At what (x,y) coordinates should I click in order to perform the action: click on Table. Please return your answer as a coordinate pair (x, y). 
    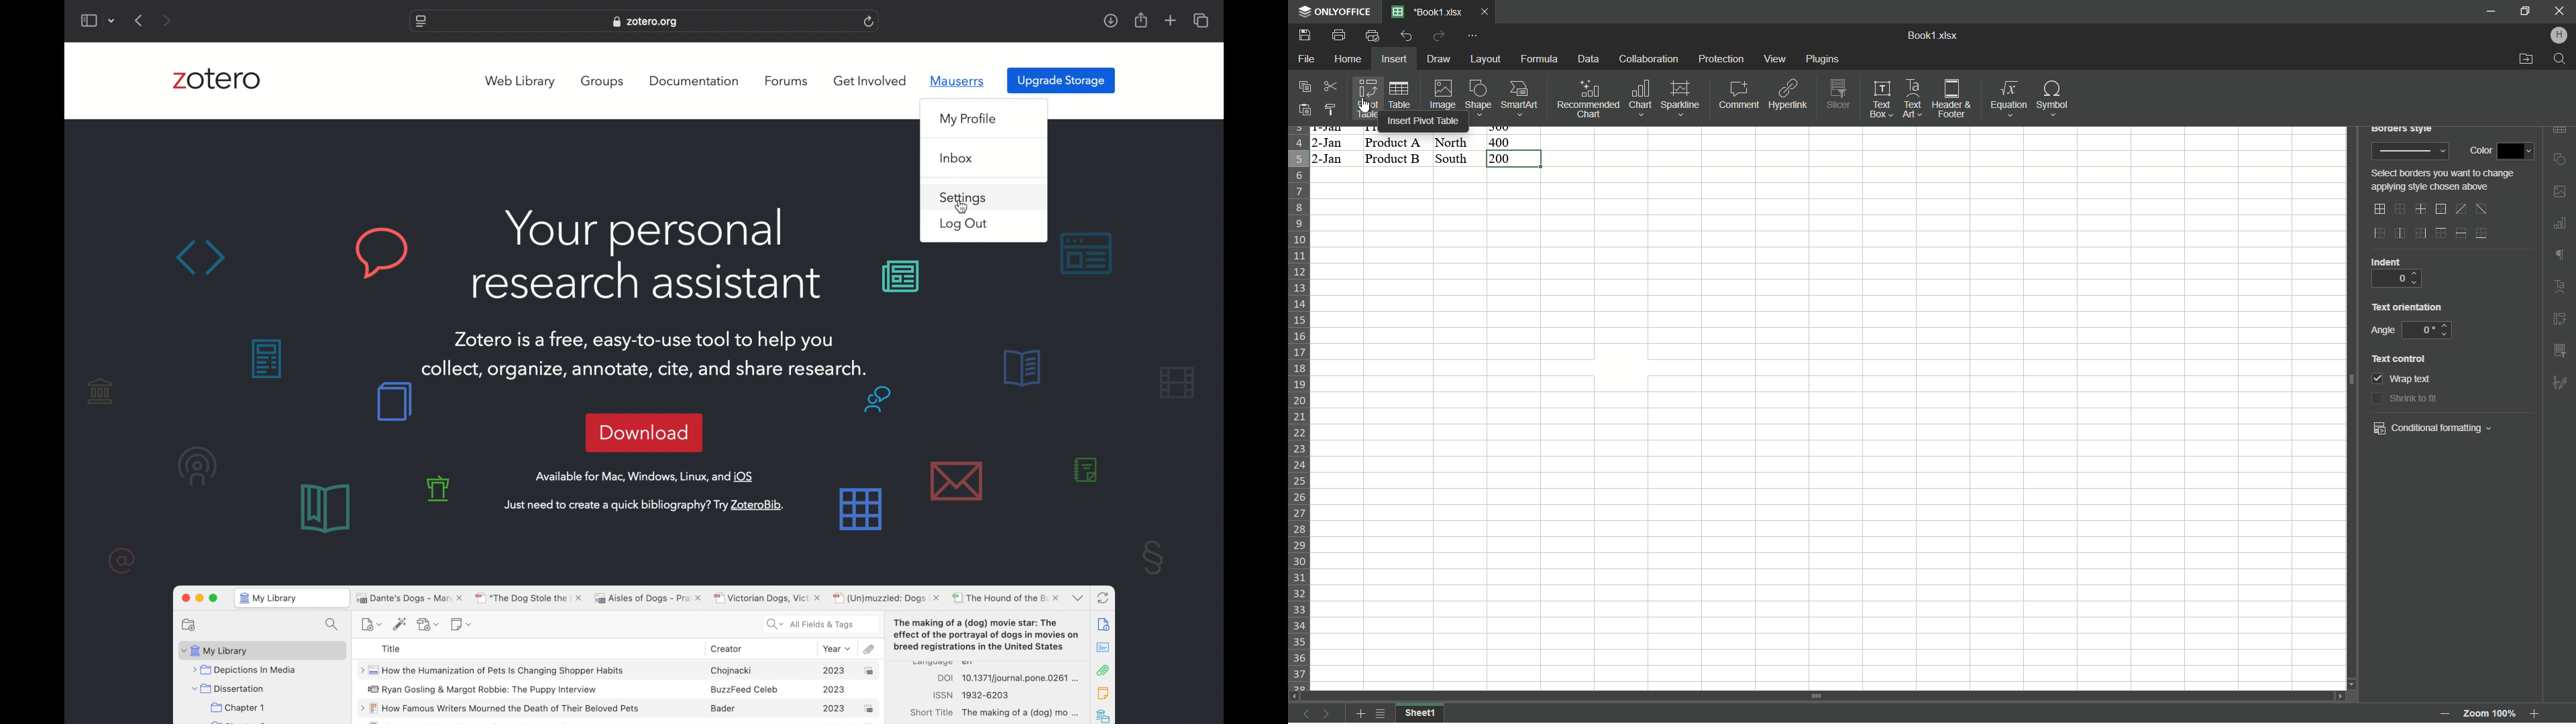
    Looking at the image, I should click on (1400, 95).